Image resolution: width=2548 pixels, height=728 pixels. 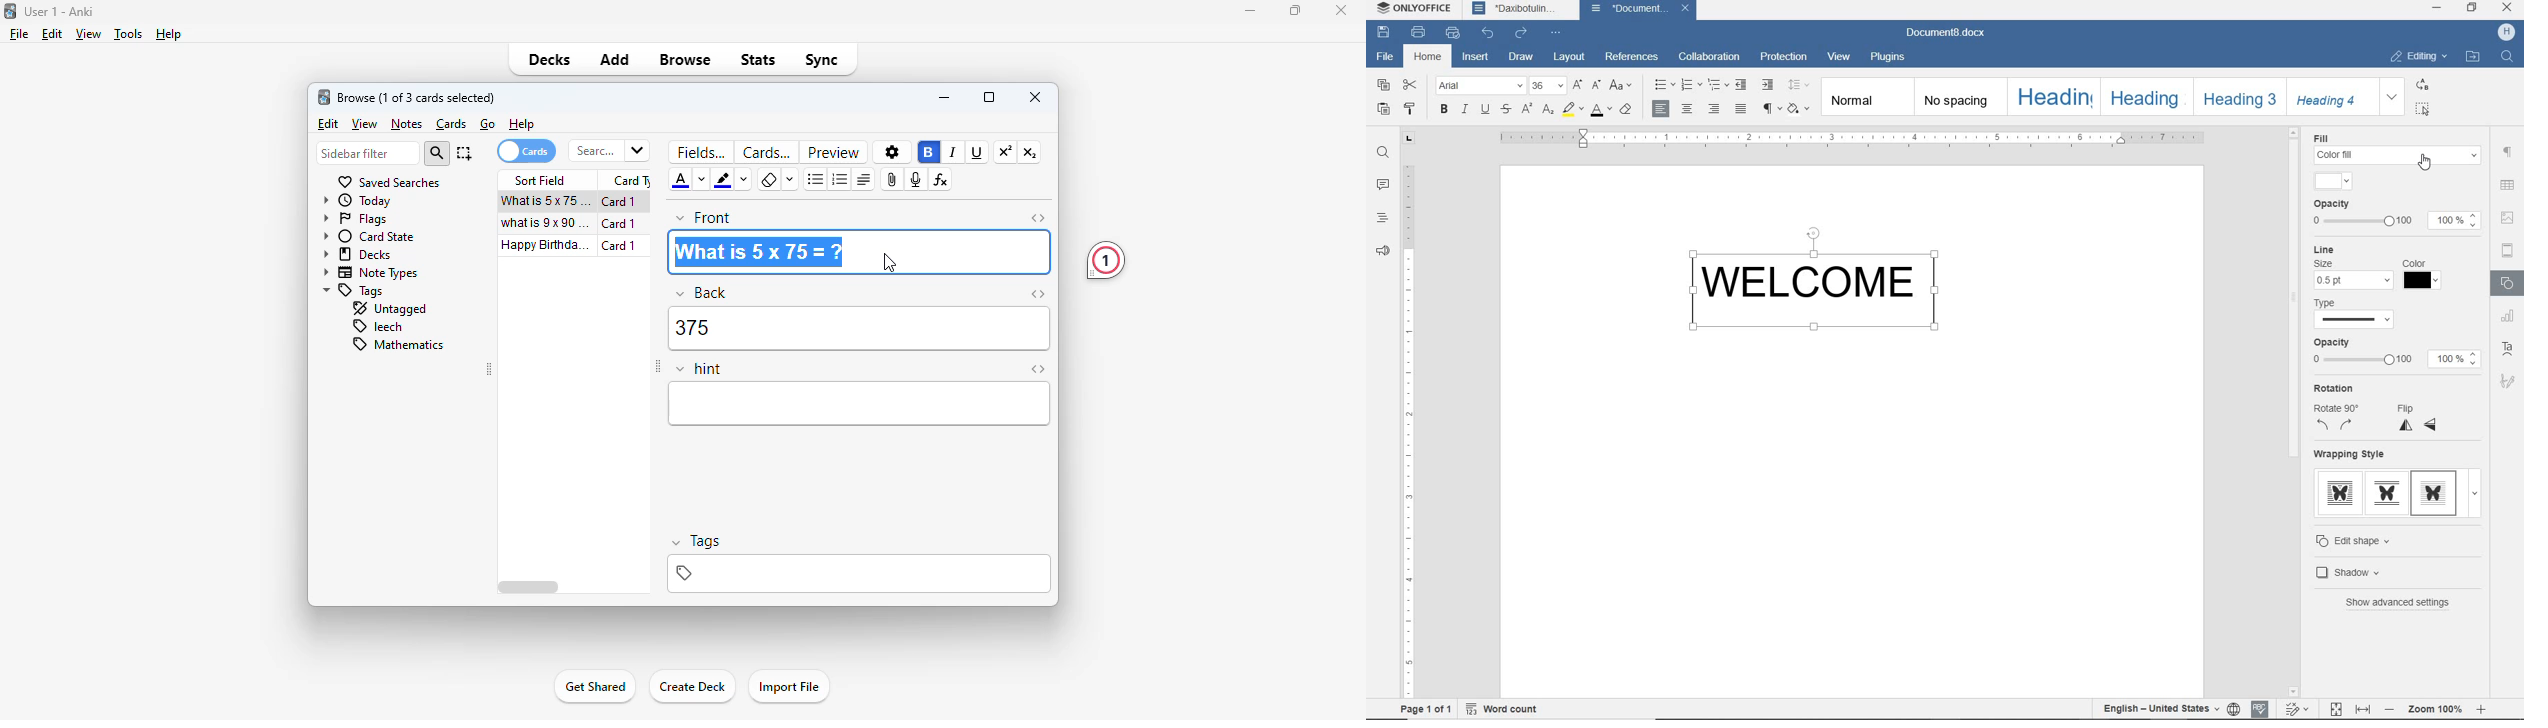 What do you see at coordinates (1690, 85) in the screenshot?
I see `NUMBERING` at bounding box center [1690, 85].